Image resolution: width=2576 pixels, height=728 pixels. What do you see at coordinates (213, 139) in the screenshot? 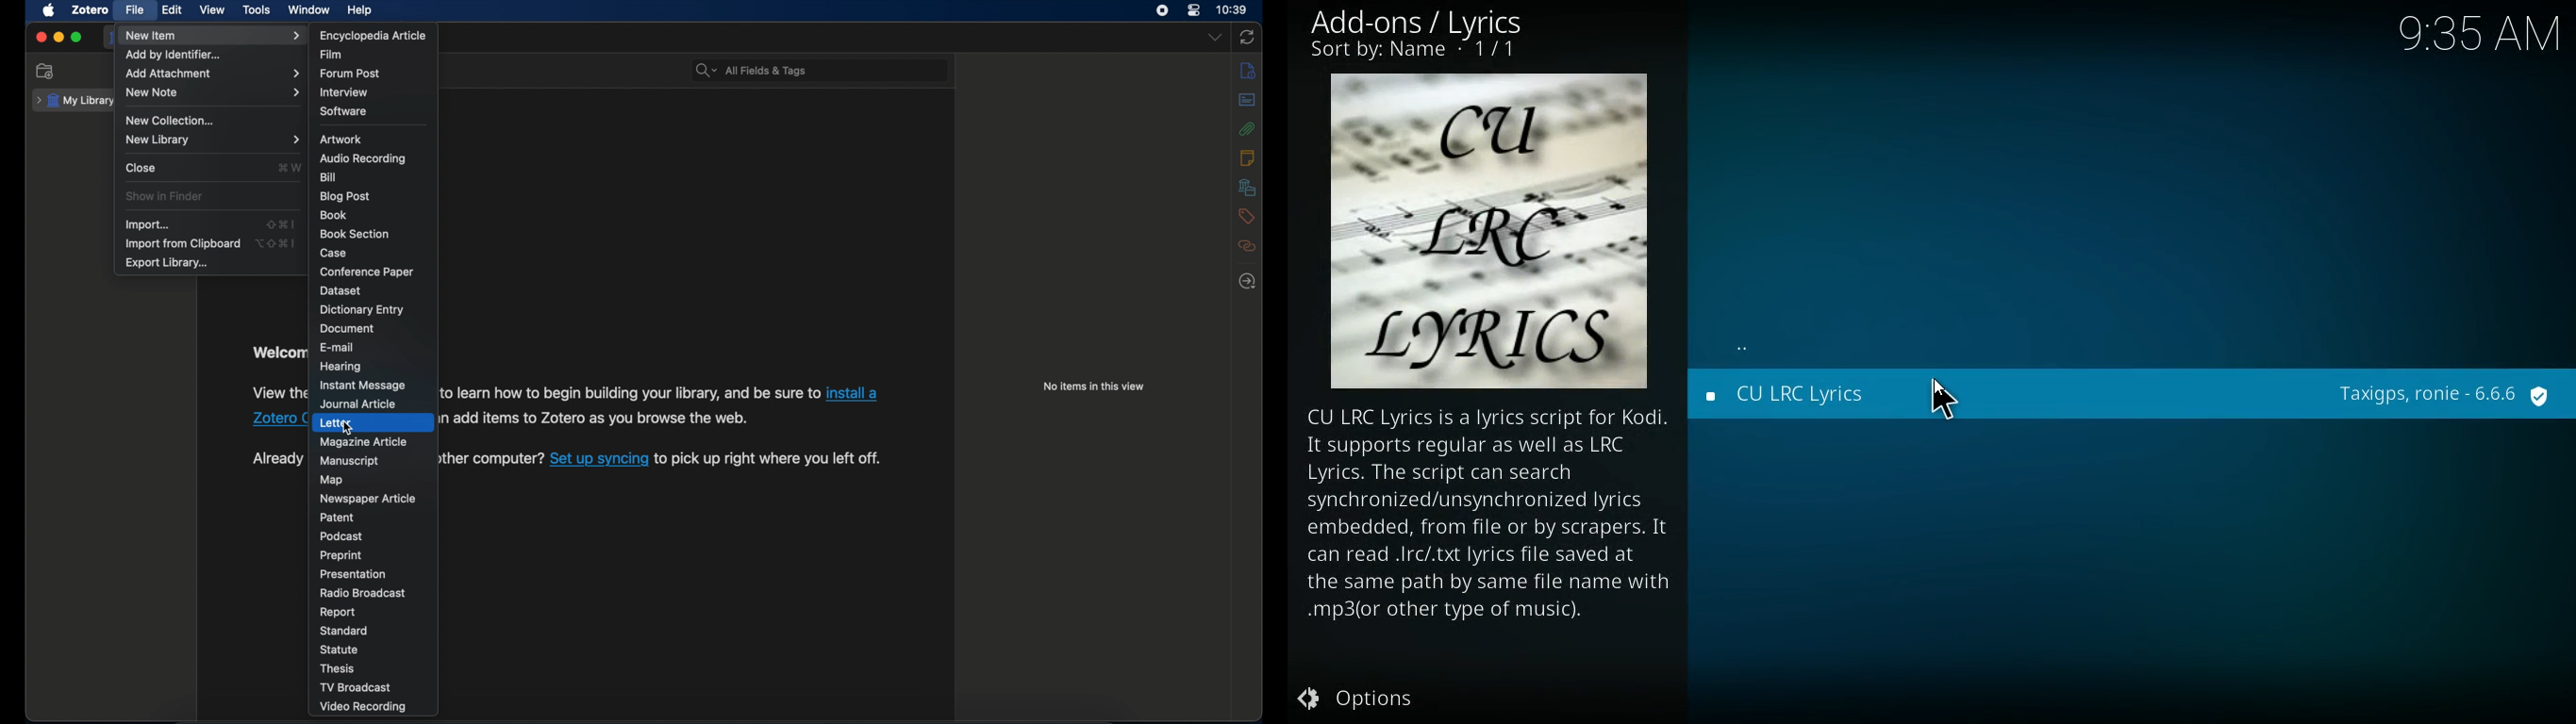
I see `new library` at bounding box center [213, 139].